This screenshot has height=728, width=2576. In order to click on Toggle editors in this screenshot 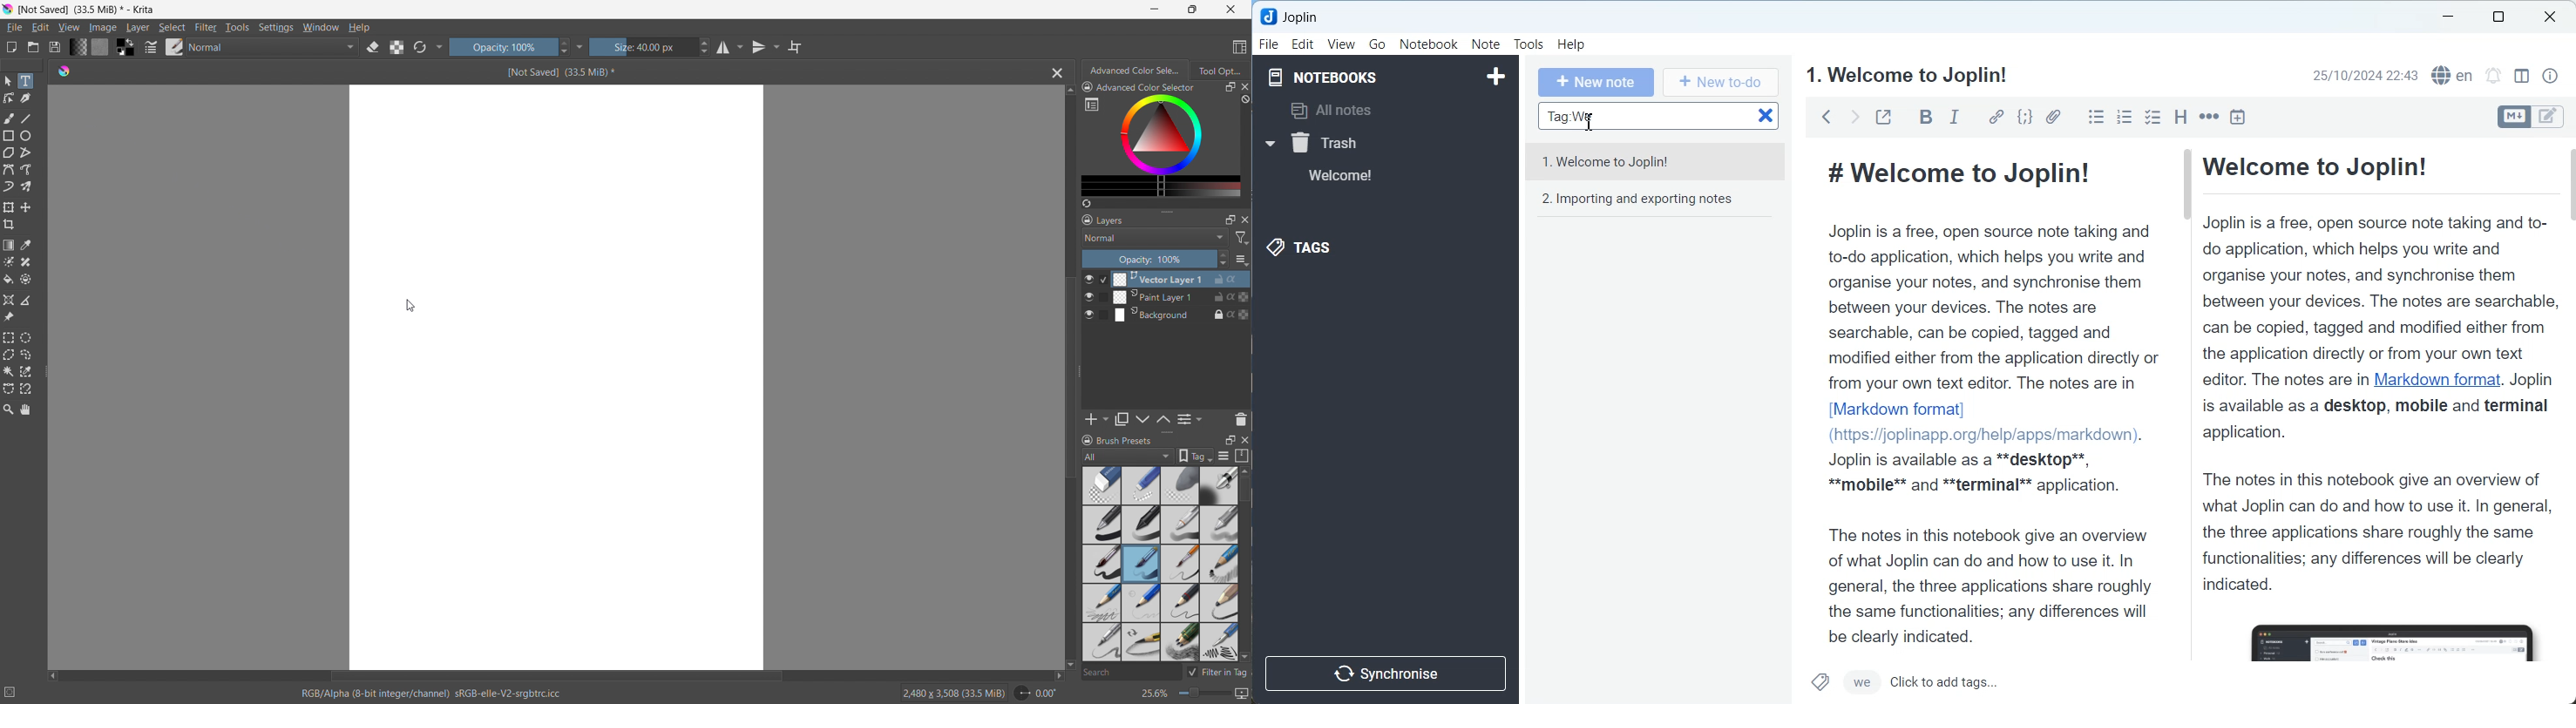, I will do `click(2512, 117)`.